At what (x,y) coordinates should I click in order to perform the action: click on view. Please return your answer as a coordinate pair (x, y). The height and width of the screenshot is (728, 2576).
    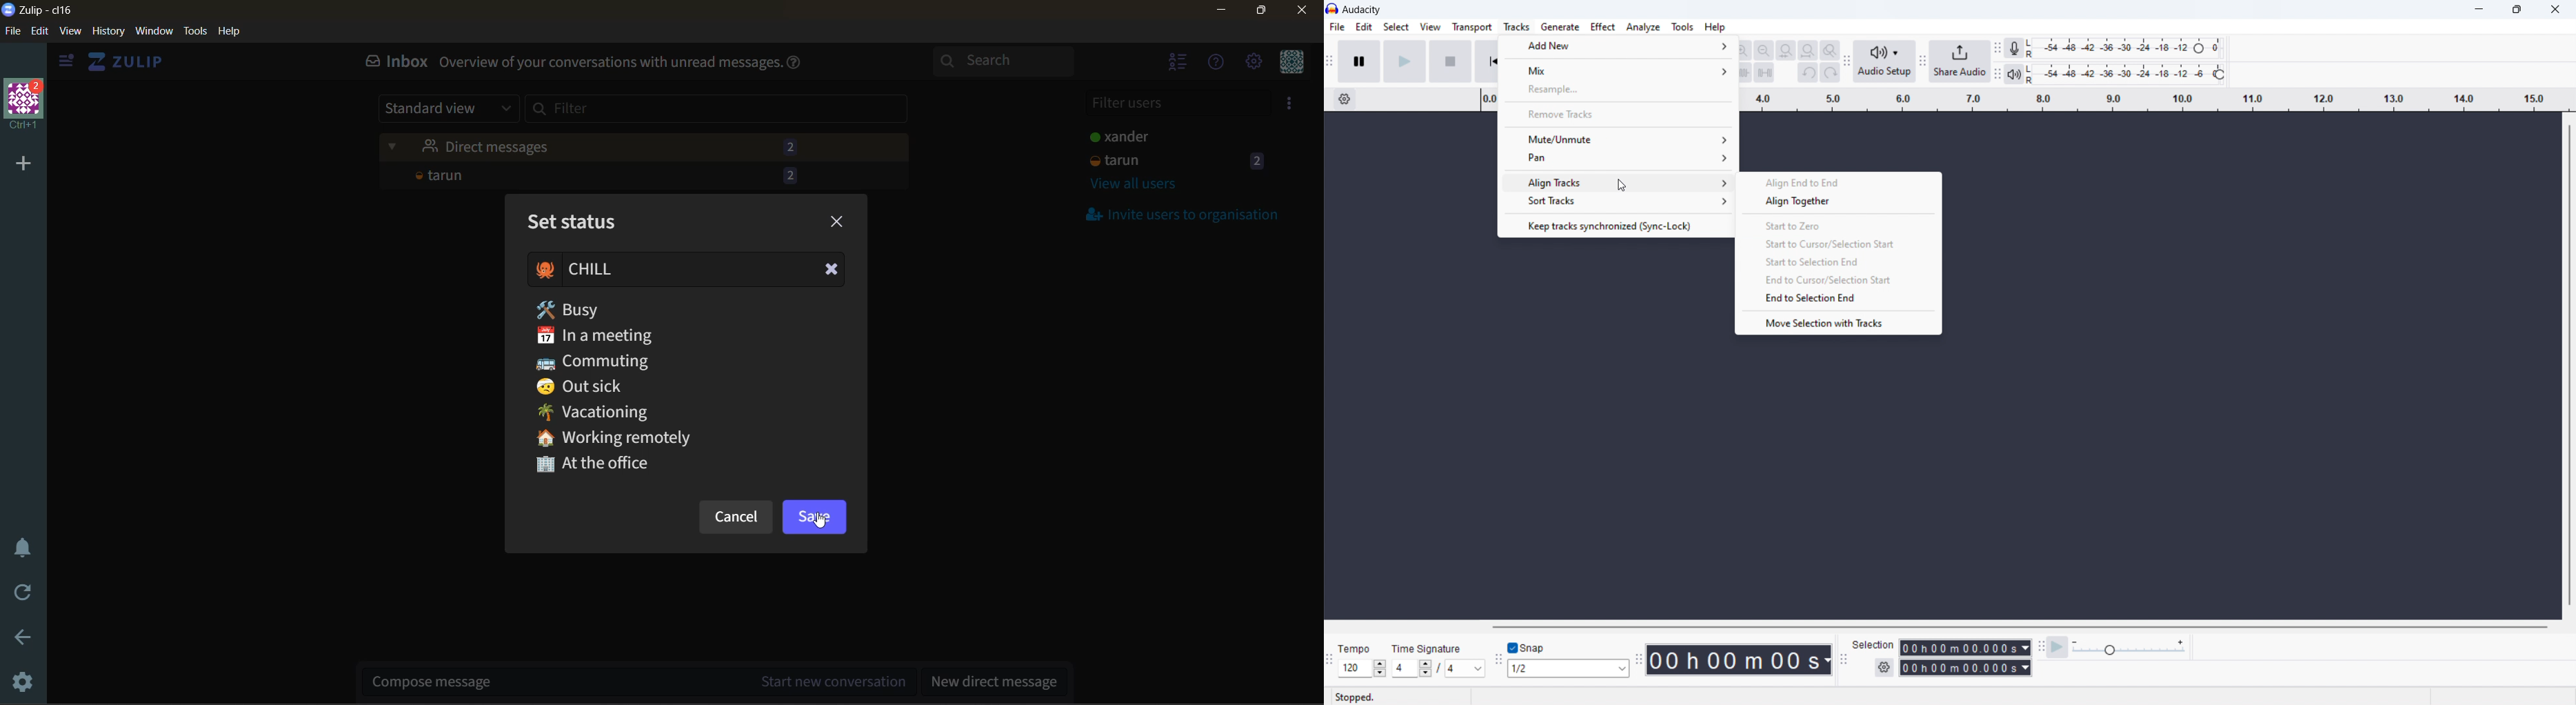
    Looking at the image, I should click on (1430, 26).